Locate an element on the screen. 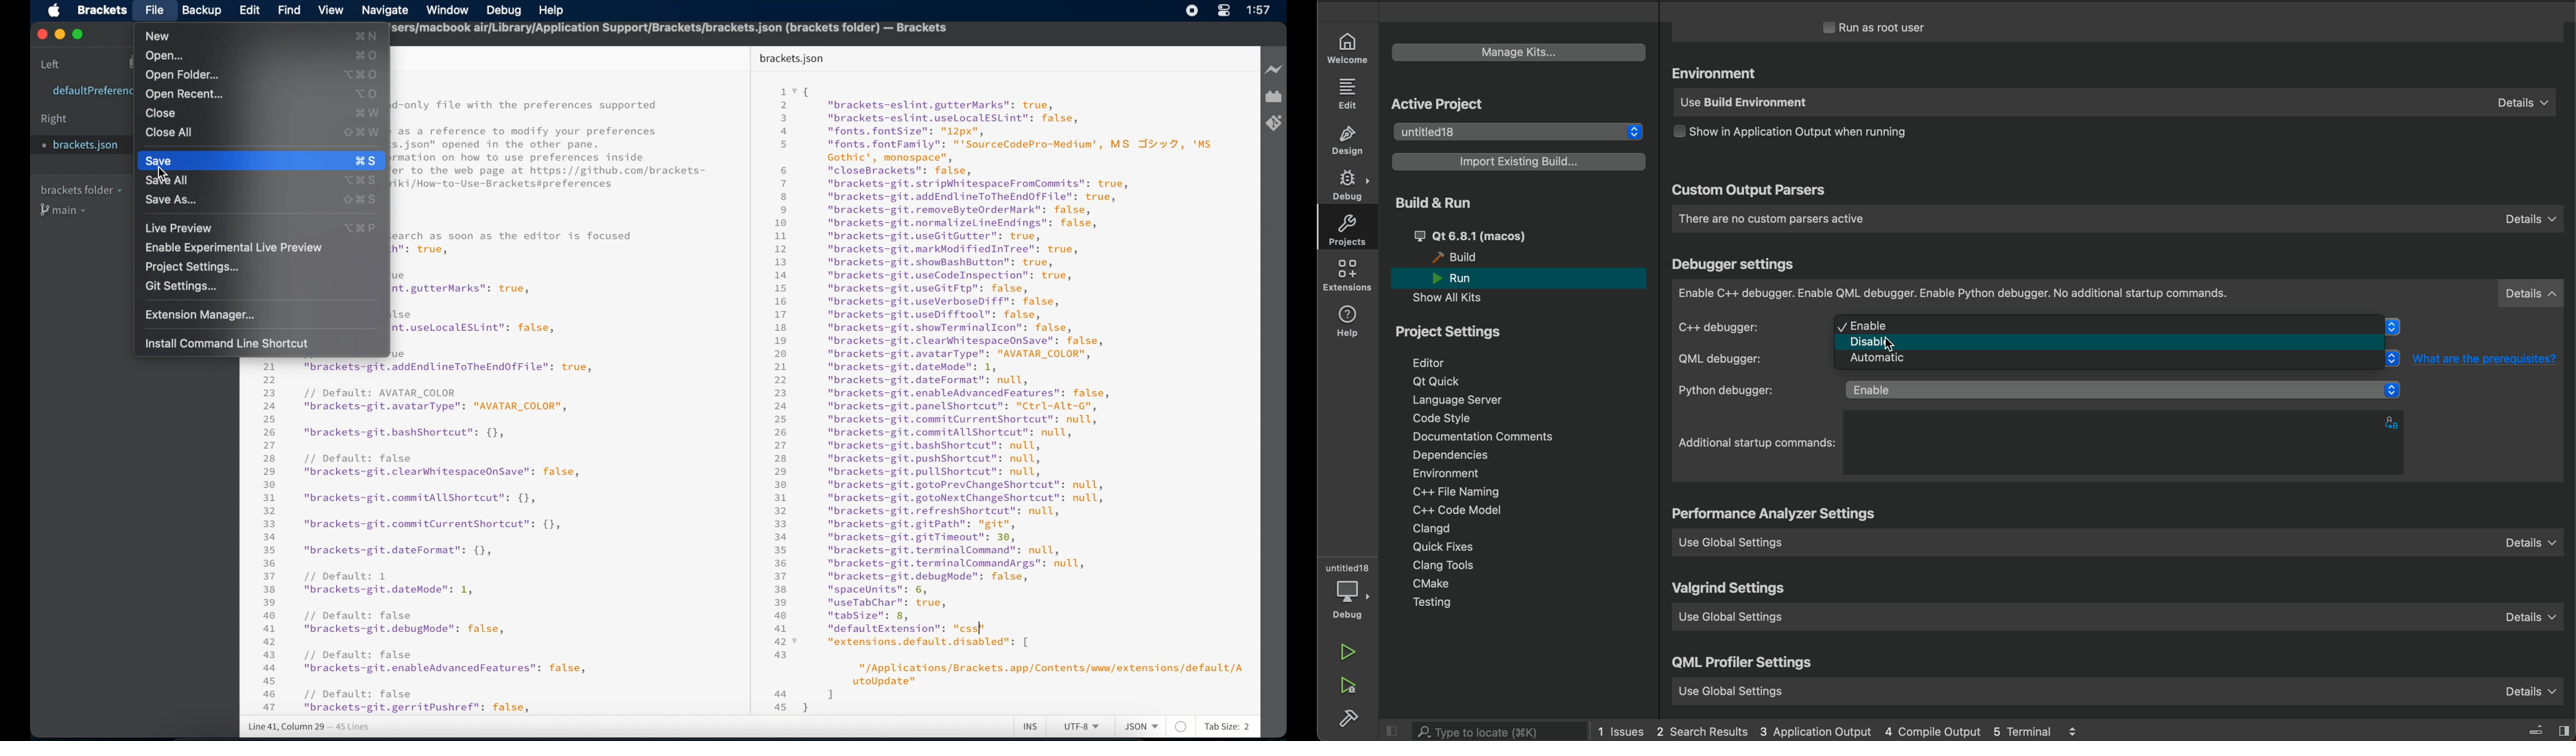  build is located at coordinates (1460, 257).